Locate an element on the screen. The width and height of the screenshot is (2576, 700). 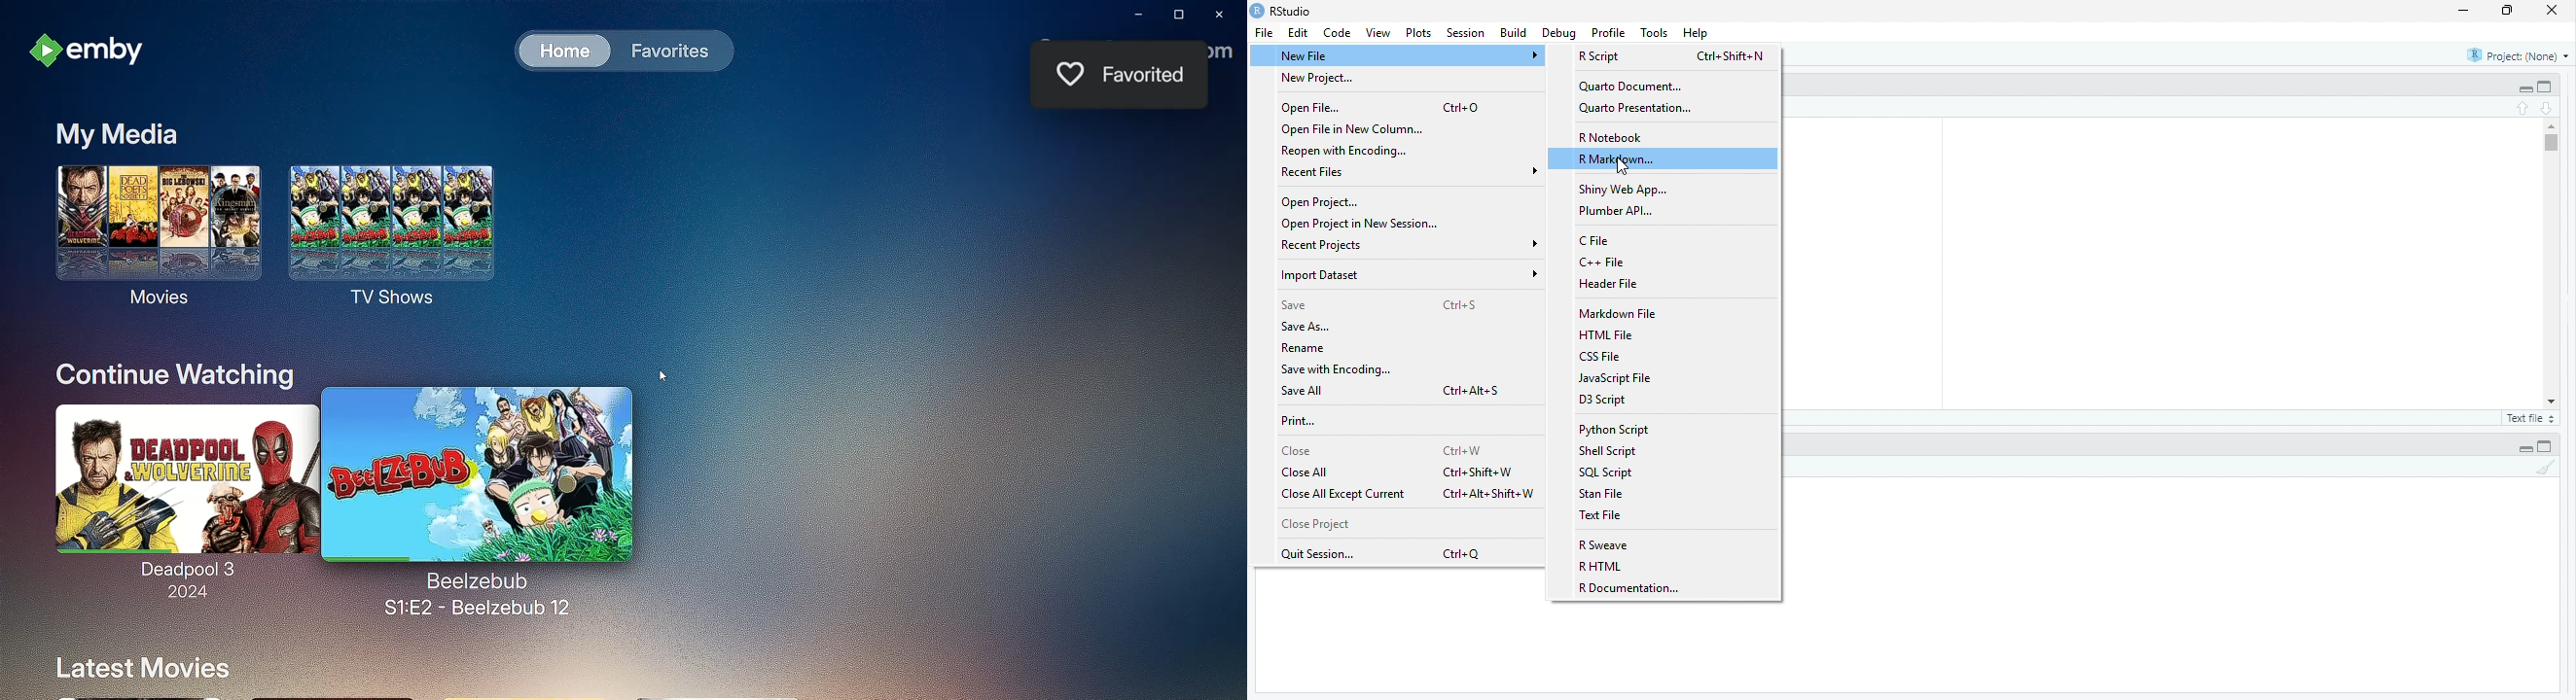
‘Quarto Document... is located at coordinates (1630, 88).